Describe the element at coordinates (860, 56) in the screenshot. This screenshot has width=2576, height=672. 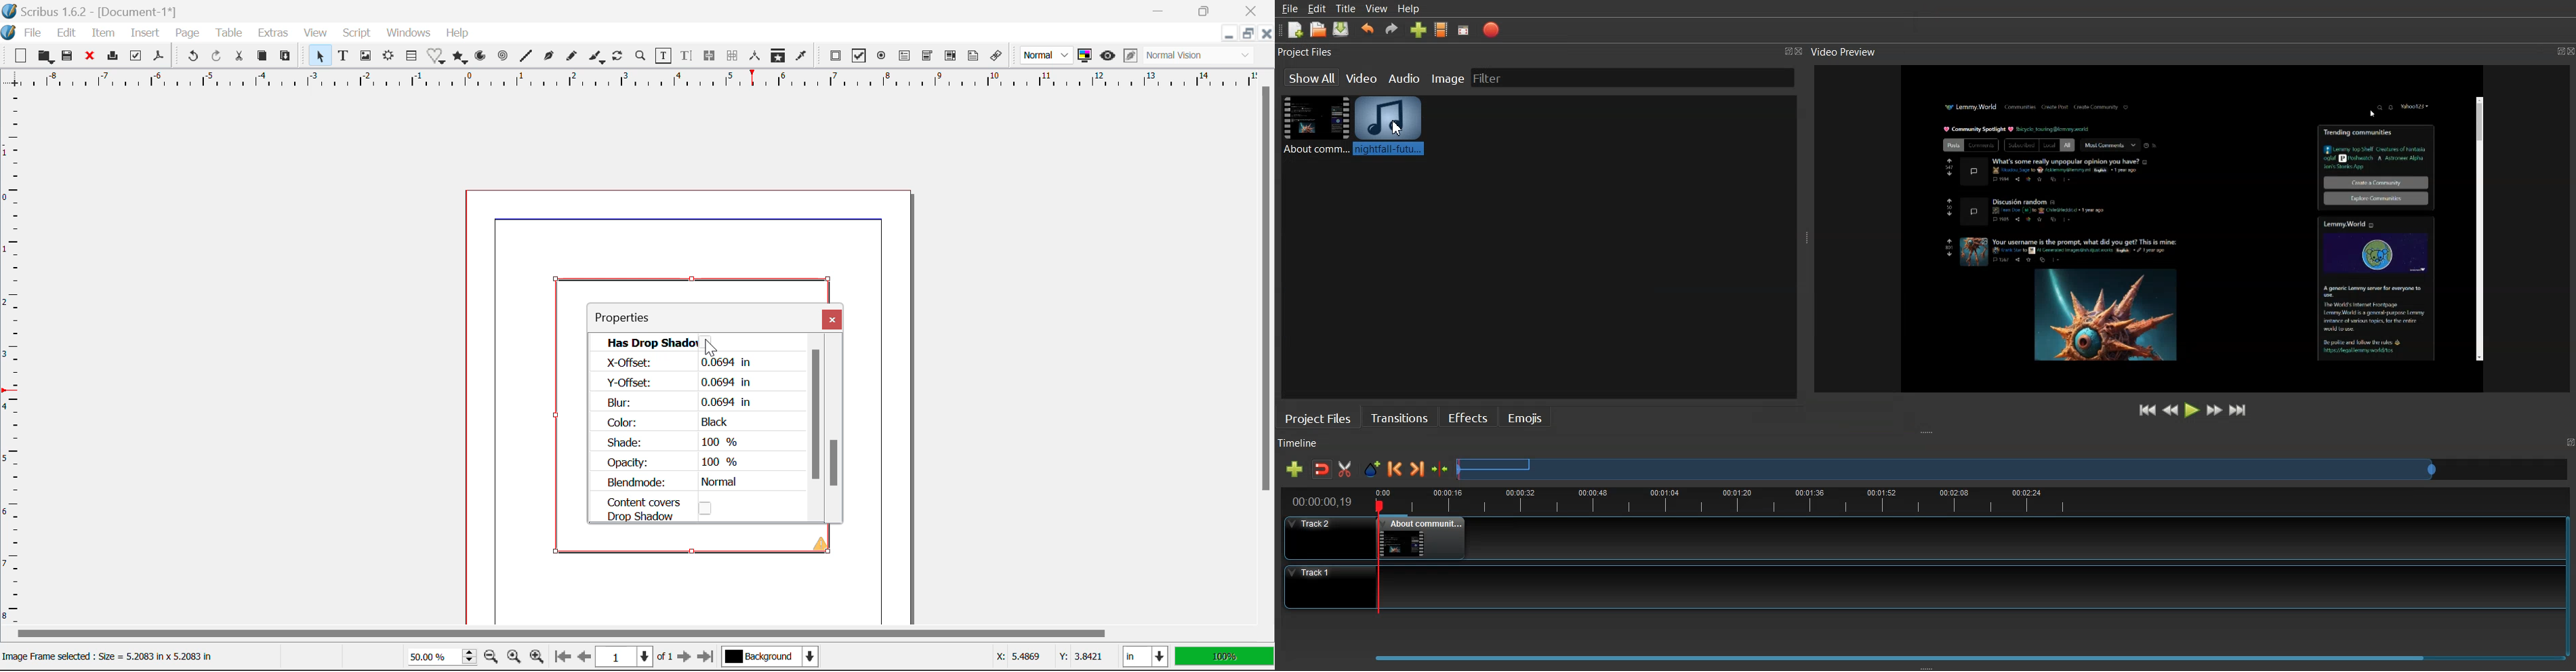
I see `Pdf Checkbox` at that location.